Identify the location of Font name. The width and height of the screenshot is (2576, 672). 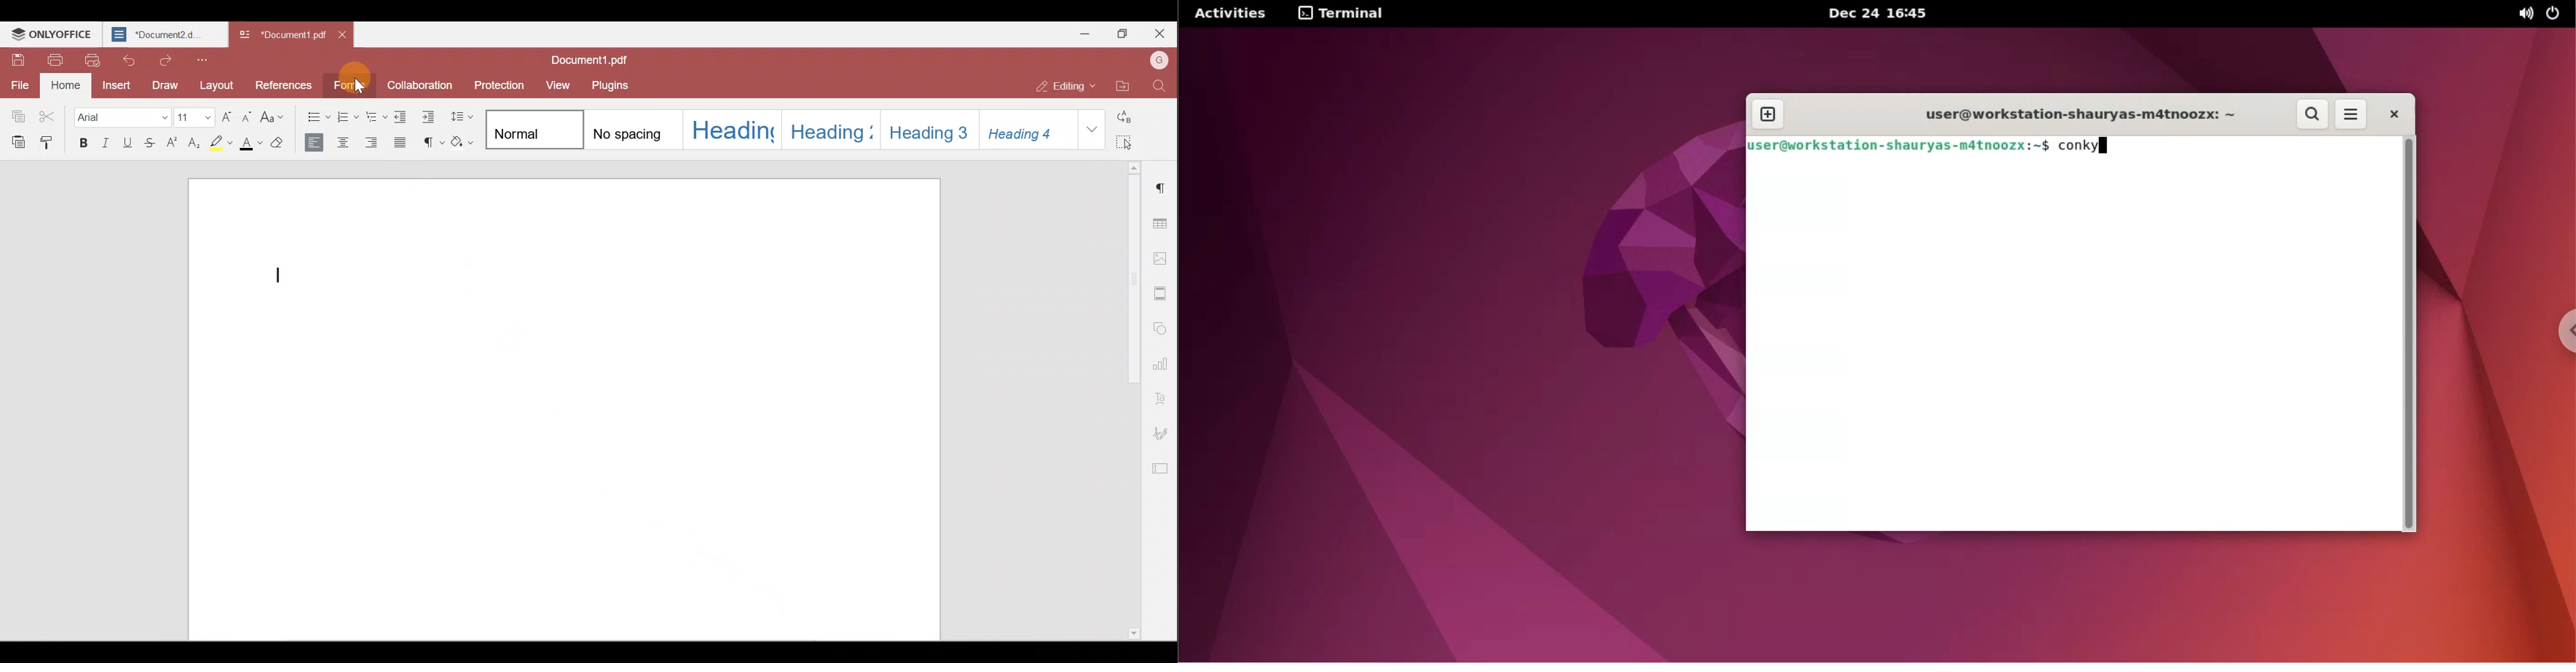
(122, 117).